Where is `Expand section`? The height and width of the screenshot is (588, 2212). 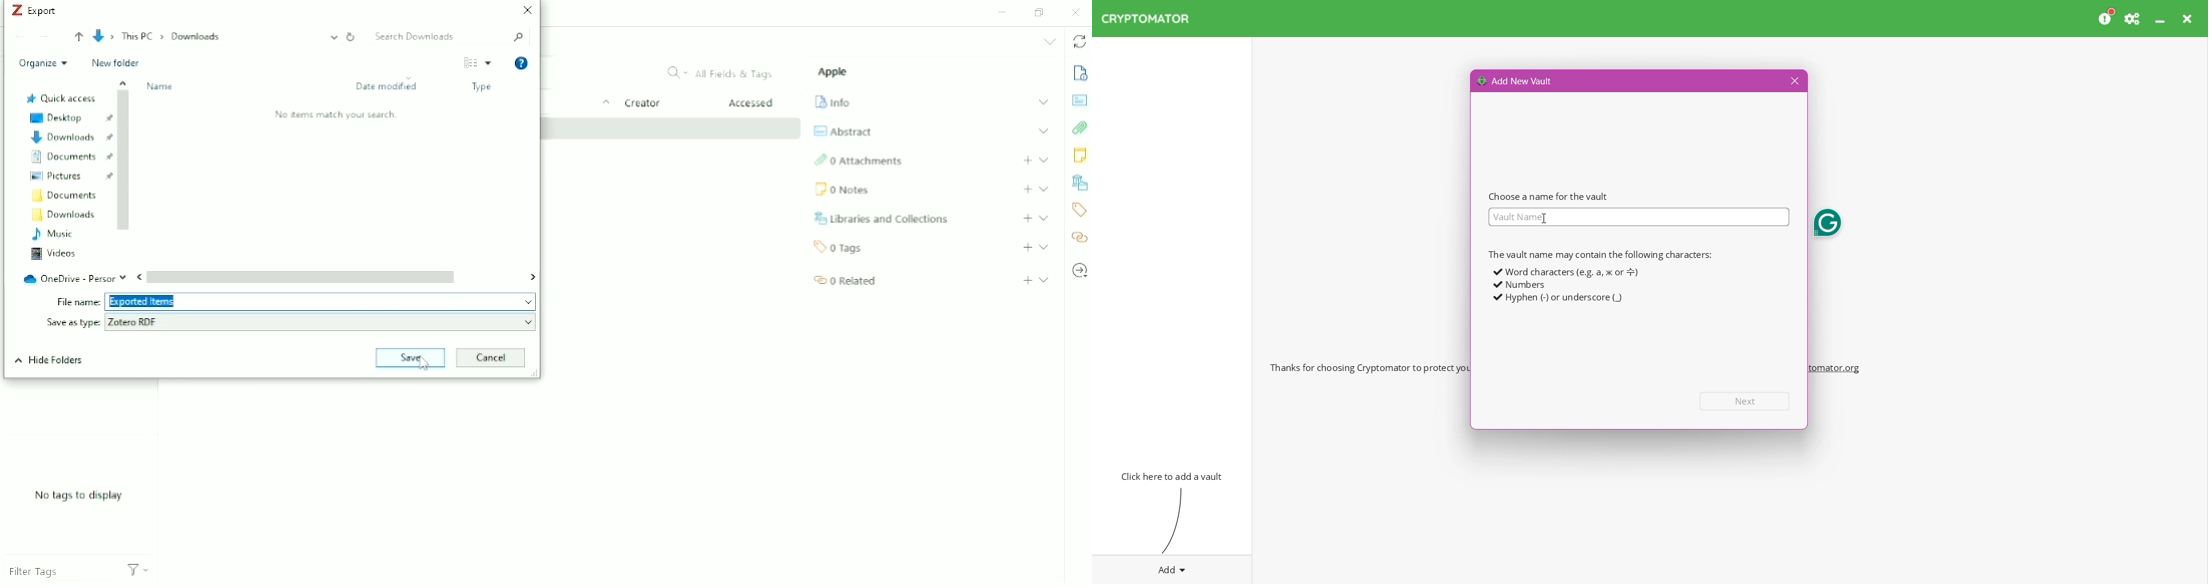
Expand section is located at coordinates (1044, 188).